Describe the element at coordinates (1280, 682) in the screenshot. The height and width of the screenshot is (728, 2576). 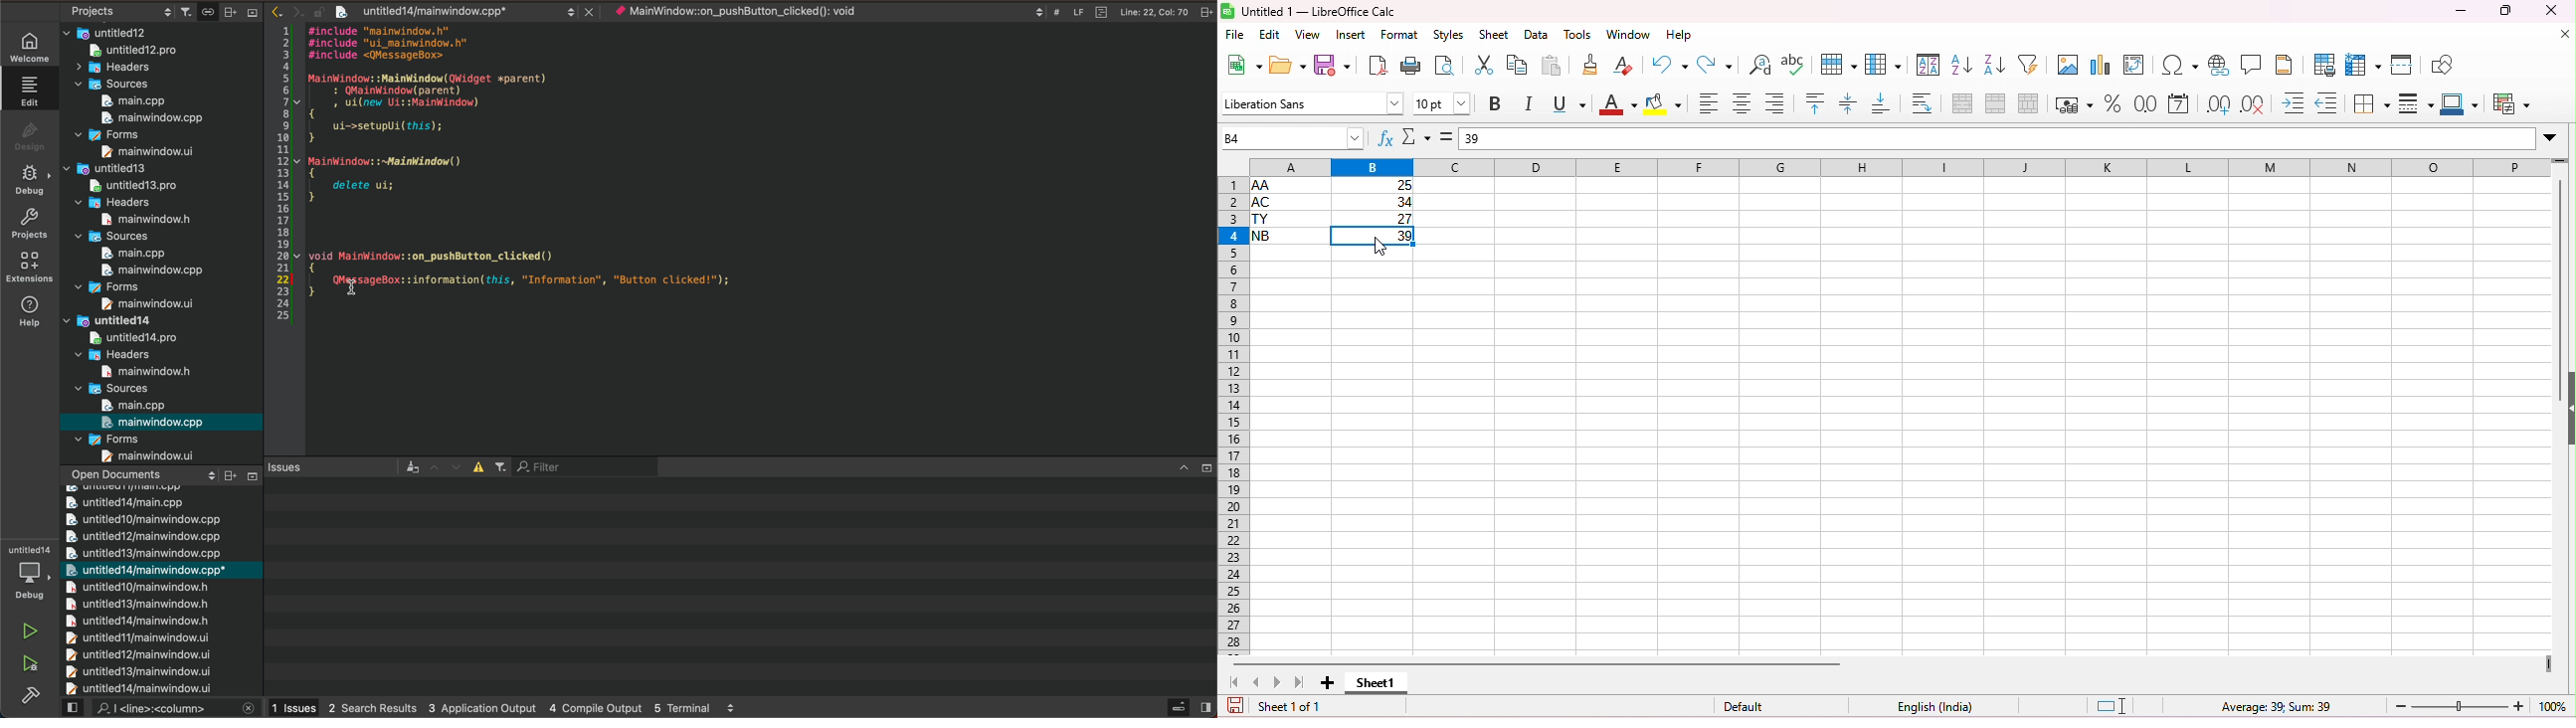
I see `next sheet` at that location.